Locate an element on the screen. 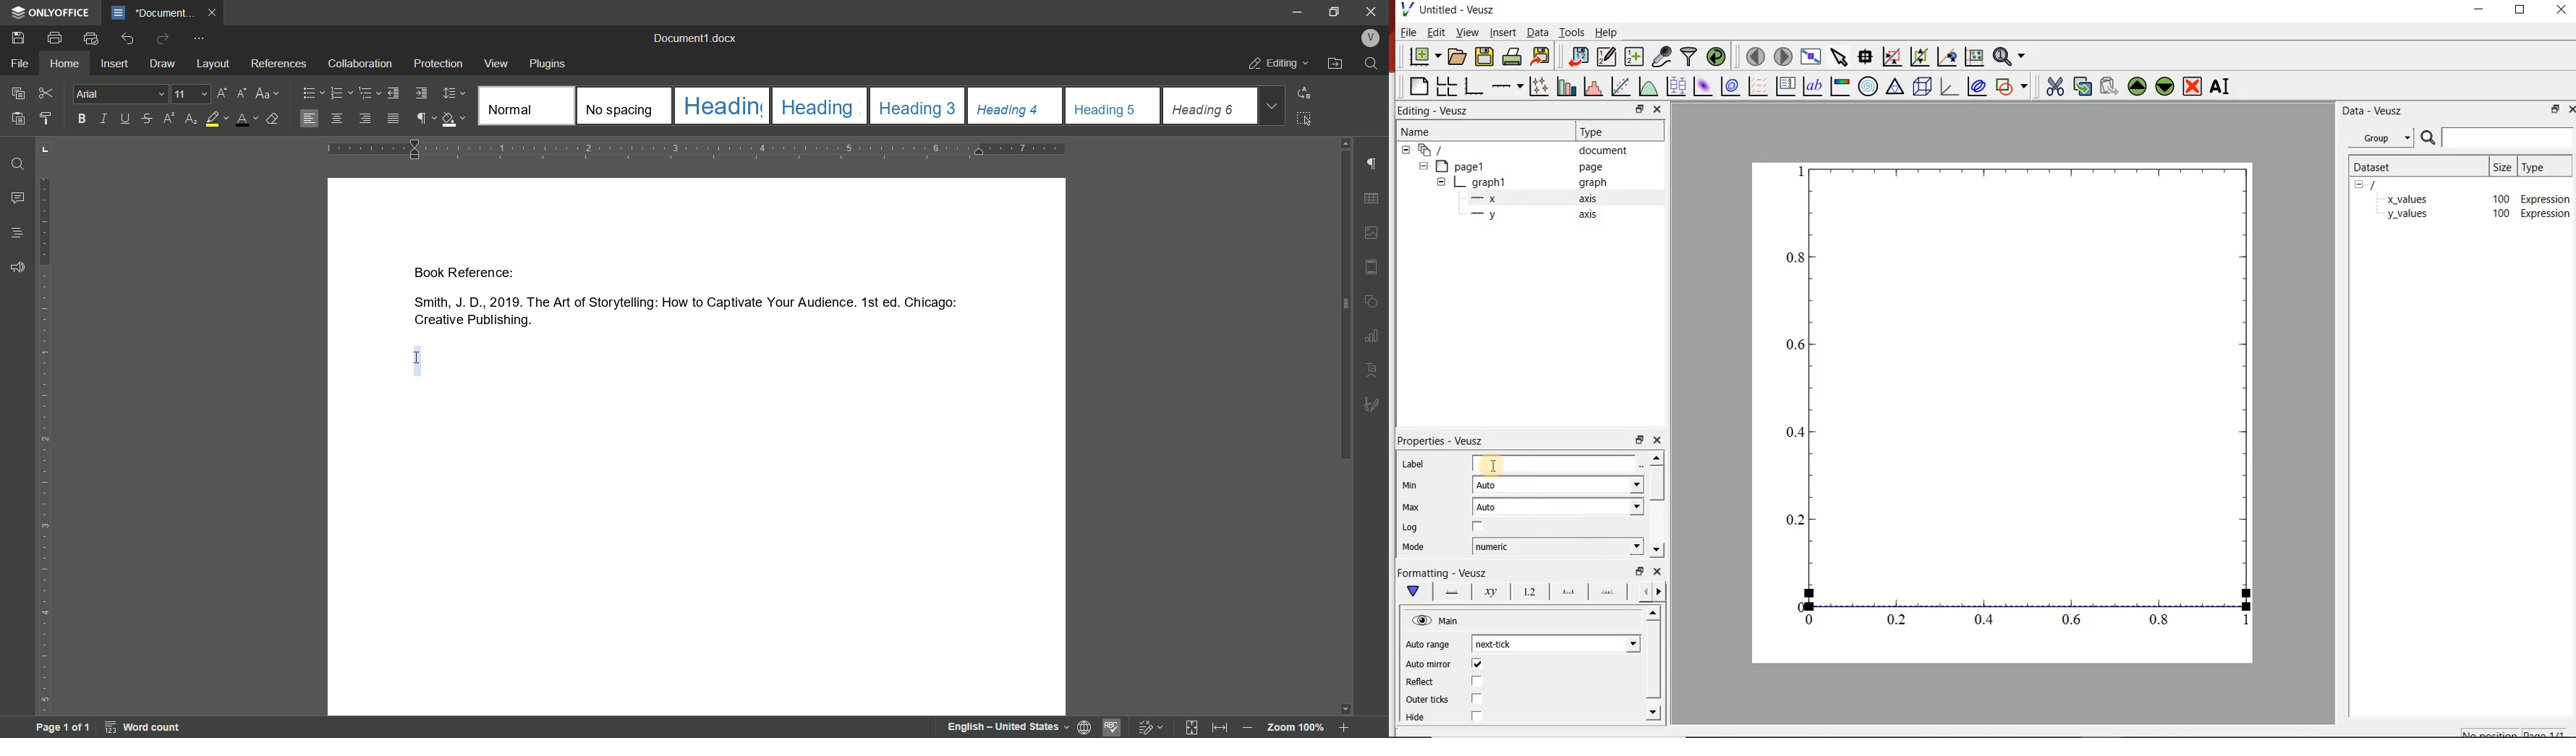 The width and height of the screenshot is (2576, 756). Smith. J. D.. 2019. The Art of Storytelling: How to Captivate Your Audience. 1st aid: CHicago is located at coordinates (679, 301).